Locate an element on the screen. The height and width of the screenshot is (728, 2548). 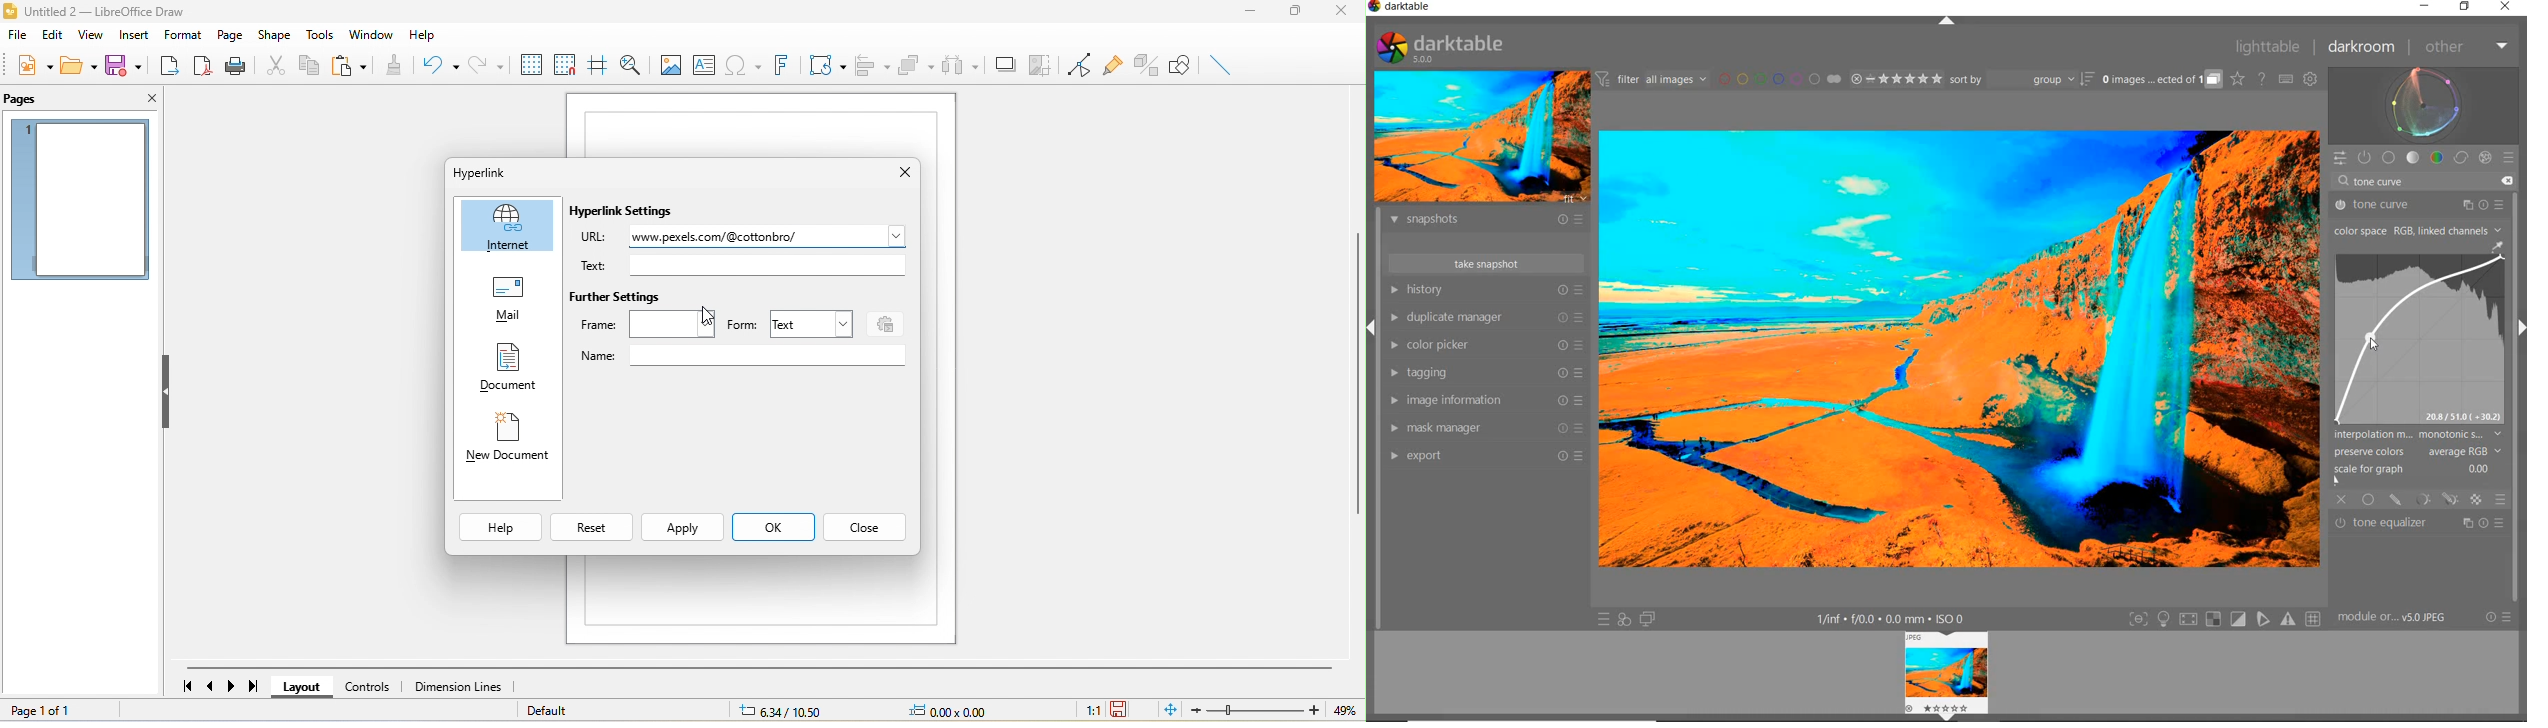
Text box is located at coordinates (769, 356).